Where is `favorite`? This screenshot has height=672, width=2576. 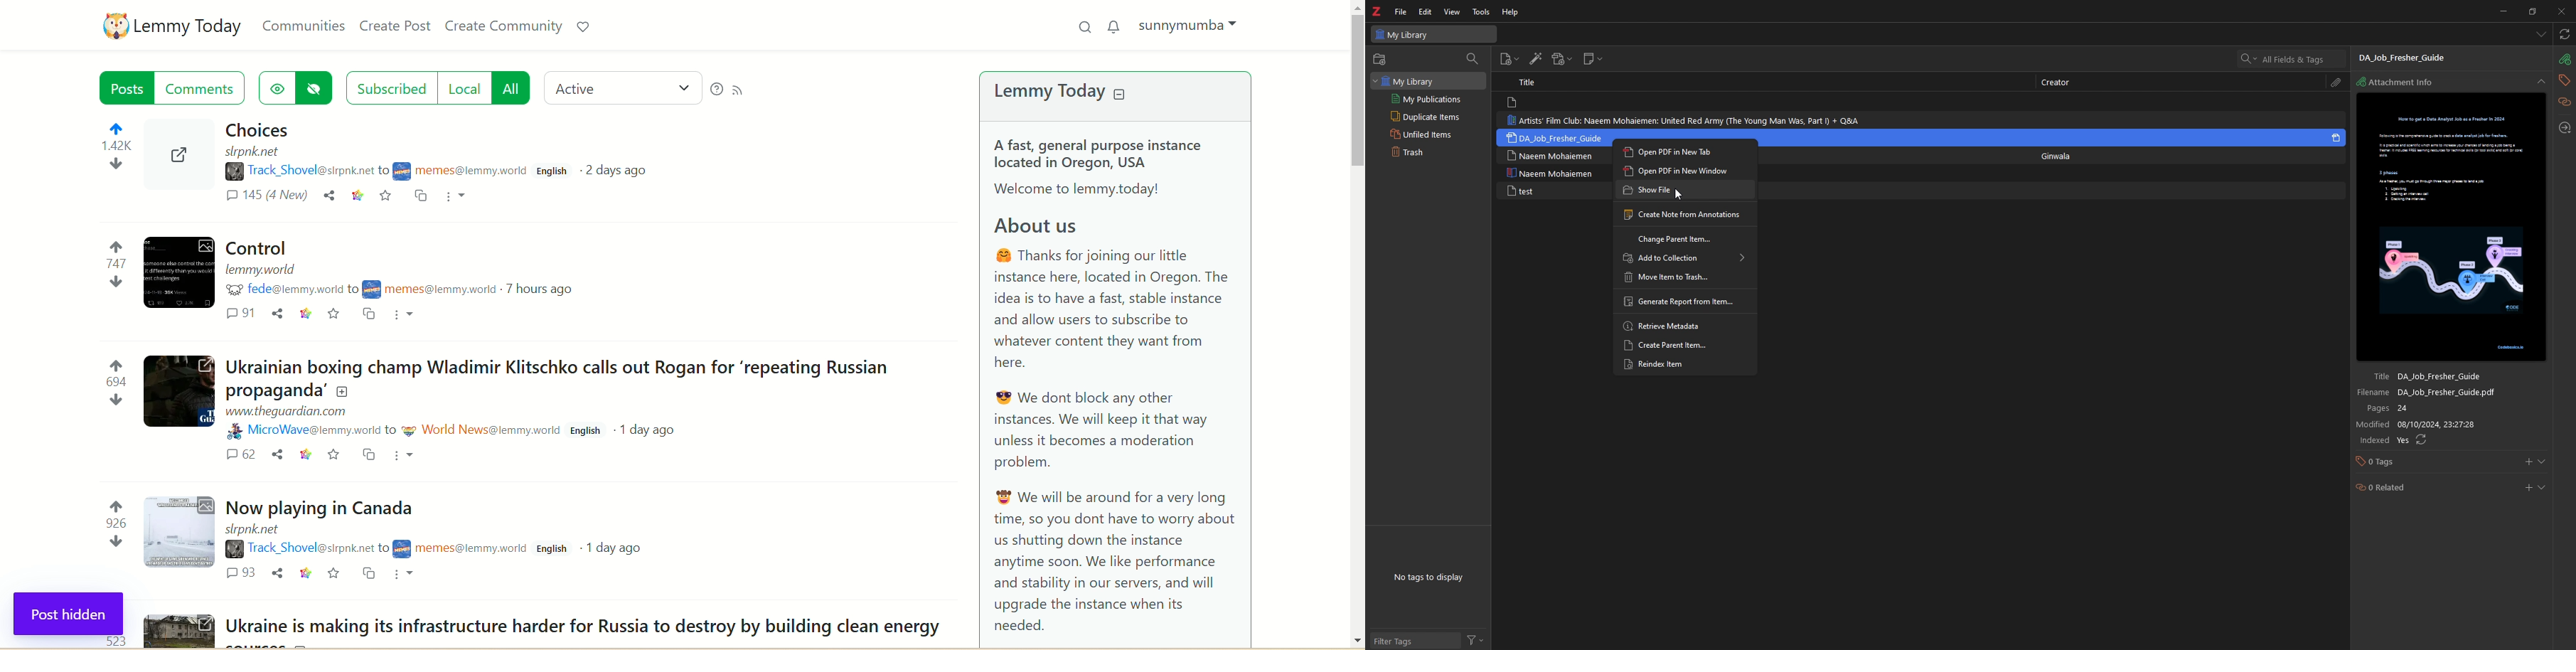
favorite is located at coordinates (335, 314).